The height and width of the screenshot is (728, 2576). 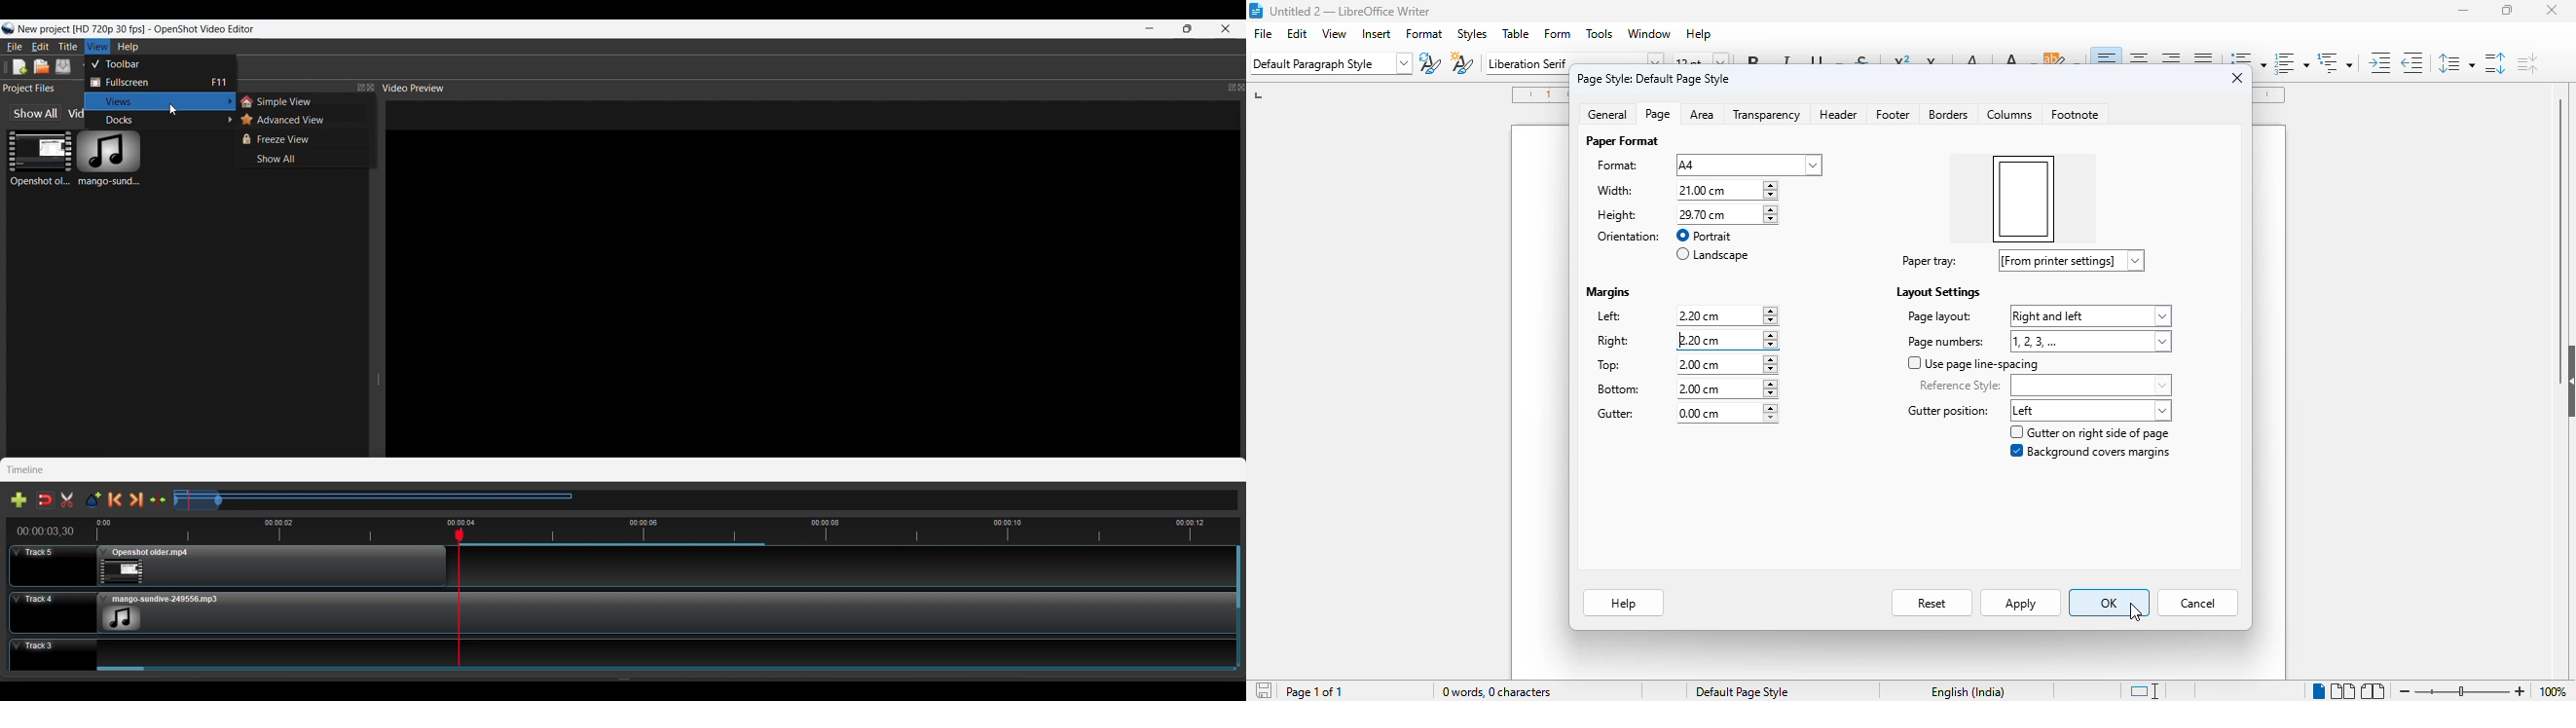 What do you see at coordinates (2405, 691) in the screenshot?
I see `zoom out` at bounding box center [2405, 691].